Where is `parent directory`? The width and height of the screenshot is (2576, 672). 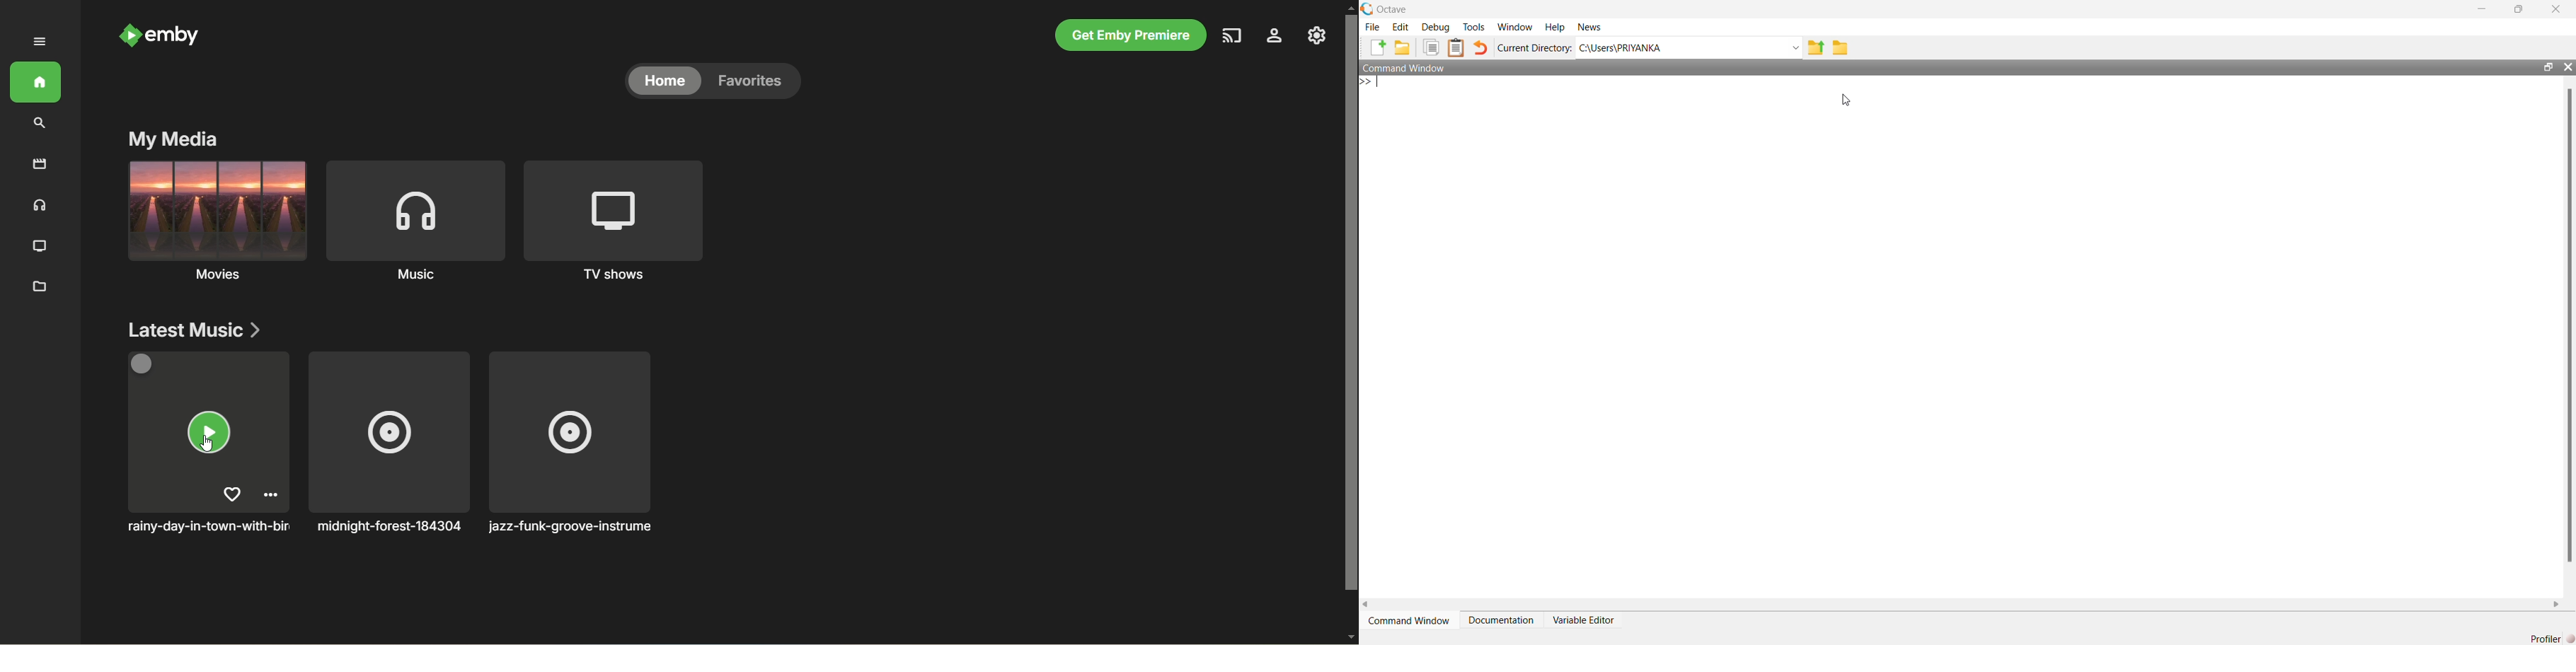 parent directory is located at coordinates (1817, 48).